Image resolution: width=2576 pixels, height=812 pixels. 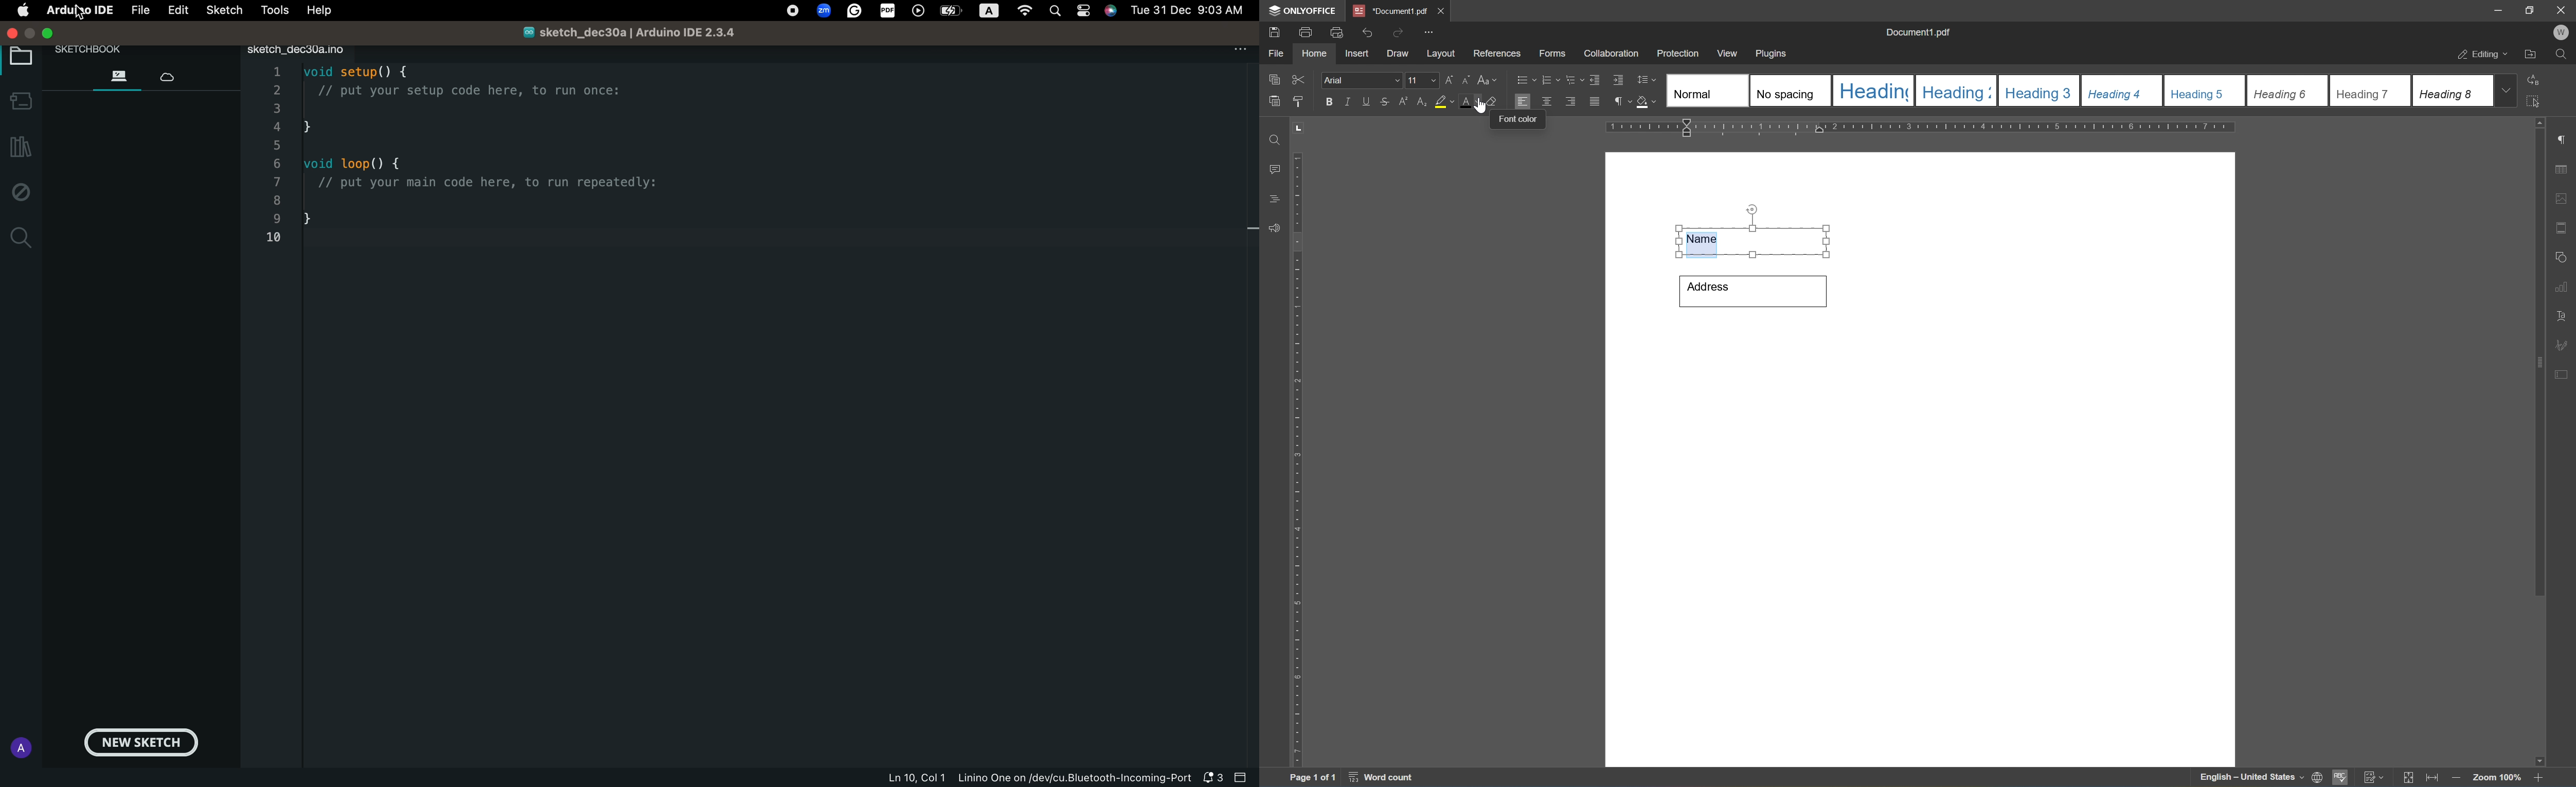 I want to click on bullets, so click(x=1523, y=79).